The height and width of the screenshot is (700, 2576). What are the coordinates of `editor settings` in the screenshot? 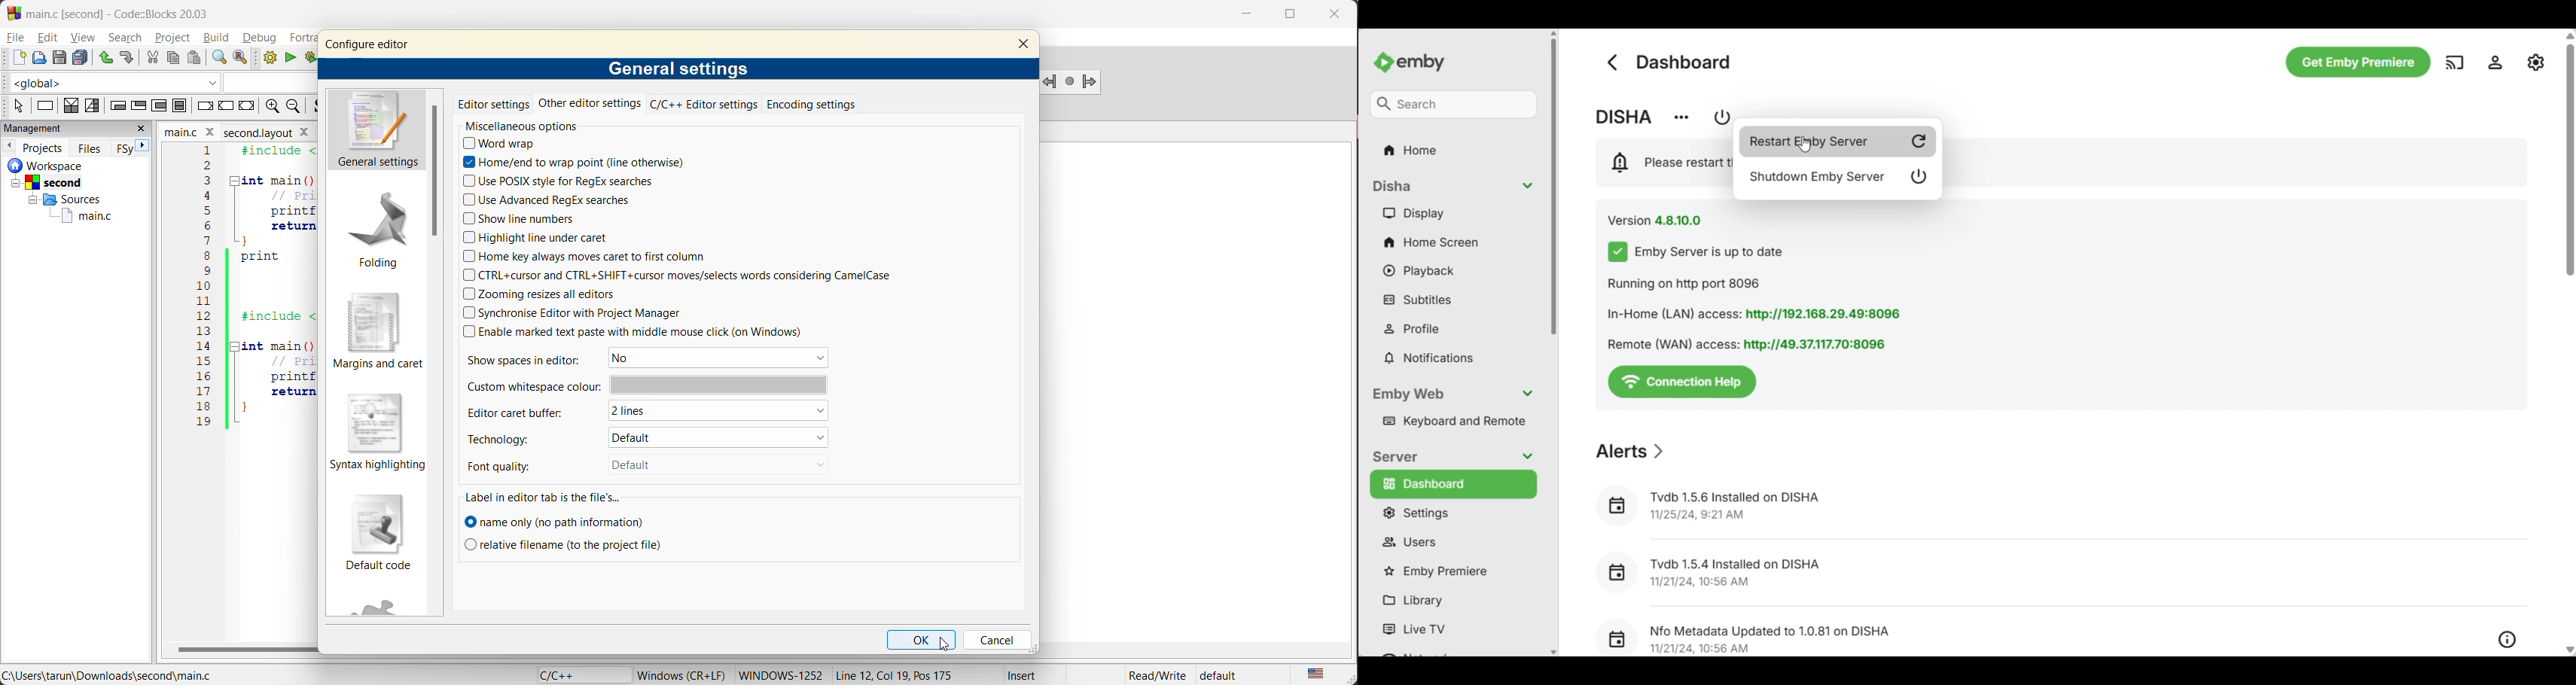 It's located at (493, 105).